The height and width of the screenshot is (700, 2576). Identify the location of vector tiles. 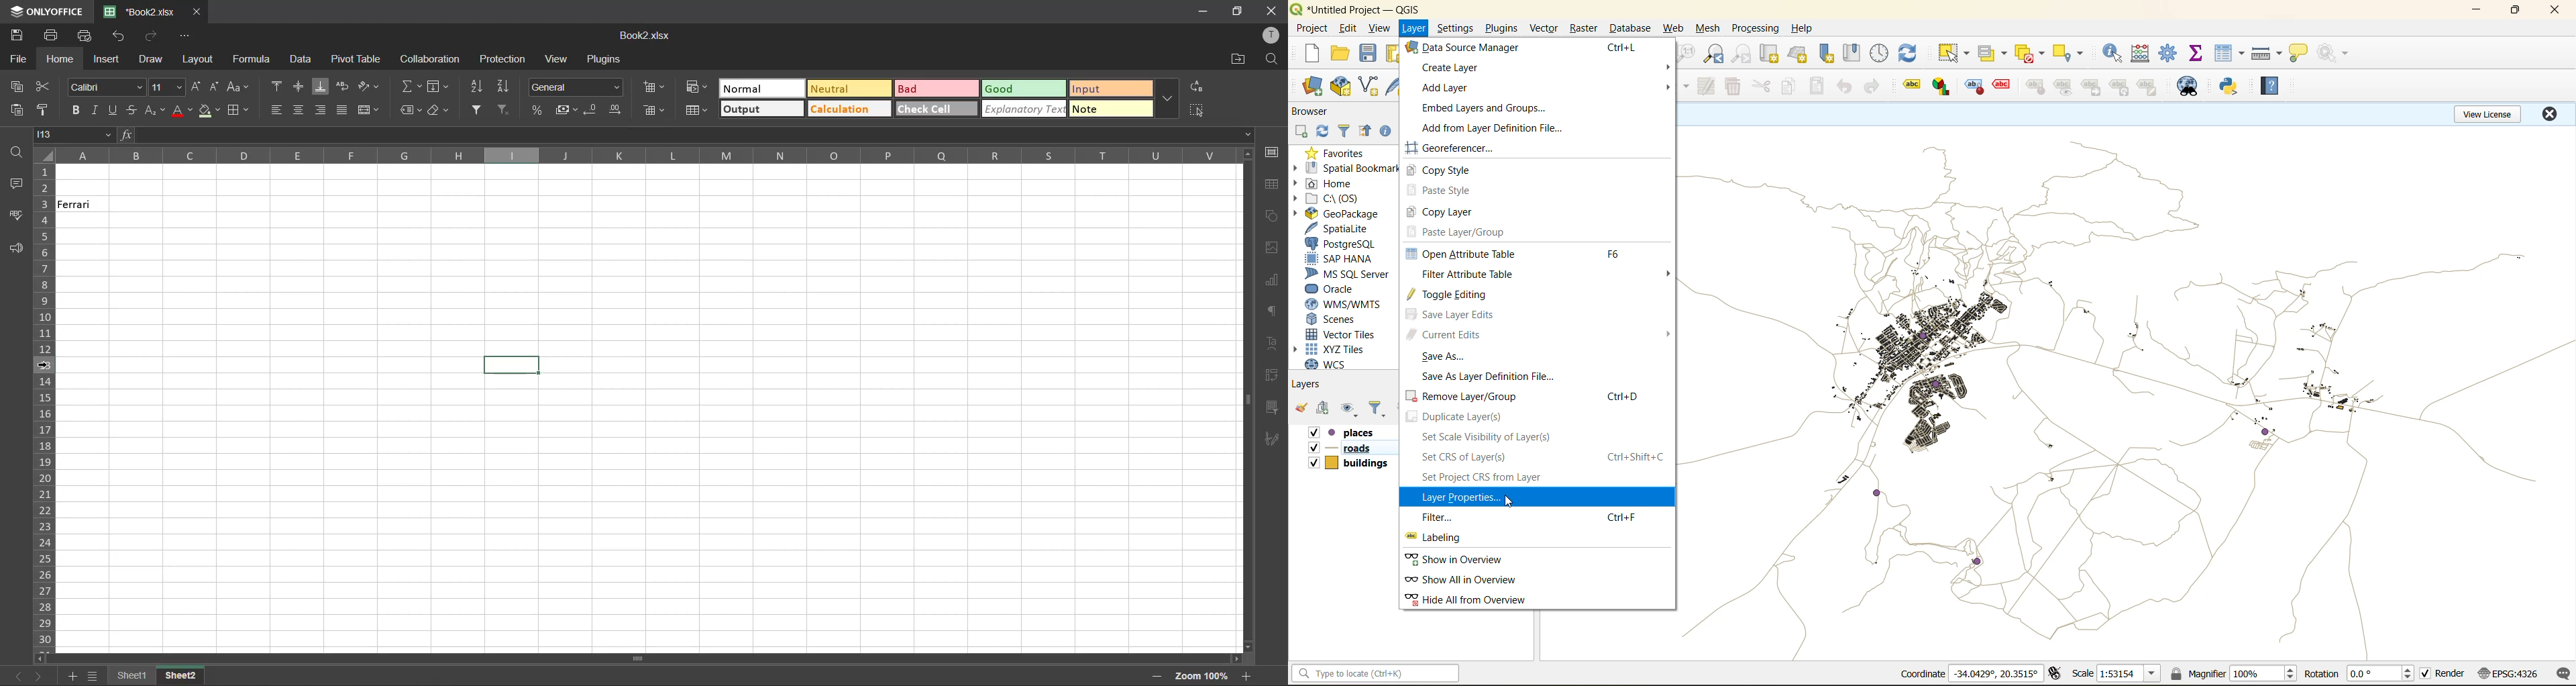
(1348, 333).